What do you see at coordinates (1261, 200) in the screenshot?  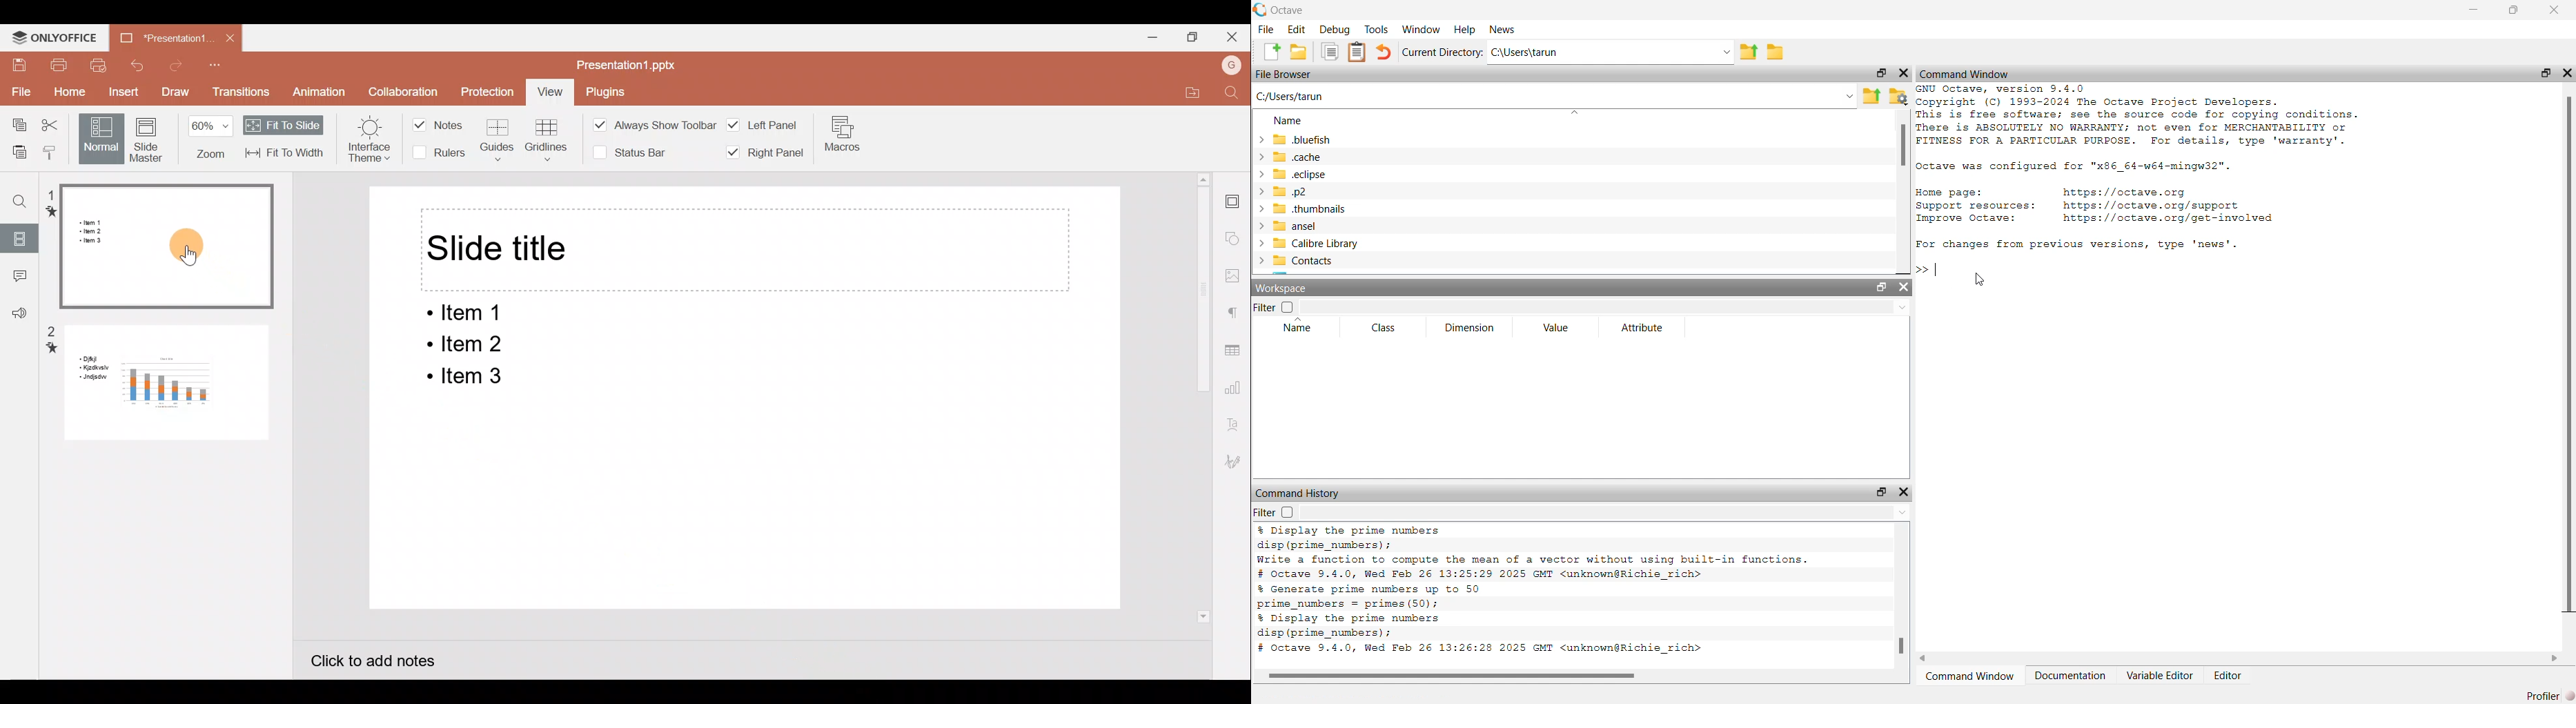 I see `expand/collapse` at bounding box center [1261, 200].